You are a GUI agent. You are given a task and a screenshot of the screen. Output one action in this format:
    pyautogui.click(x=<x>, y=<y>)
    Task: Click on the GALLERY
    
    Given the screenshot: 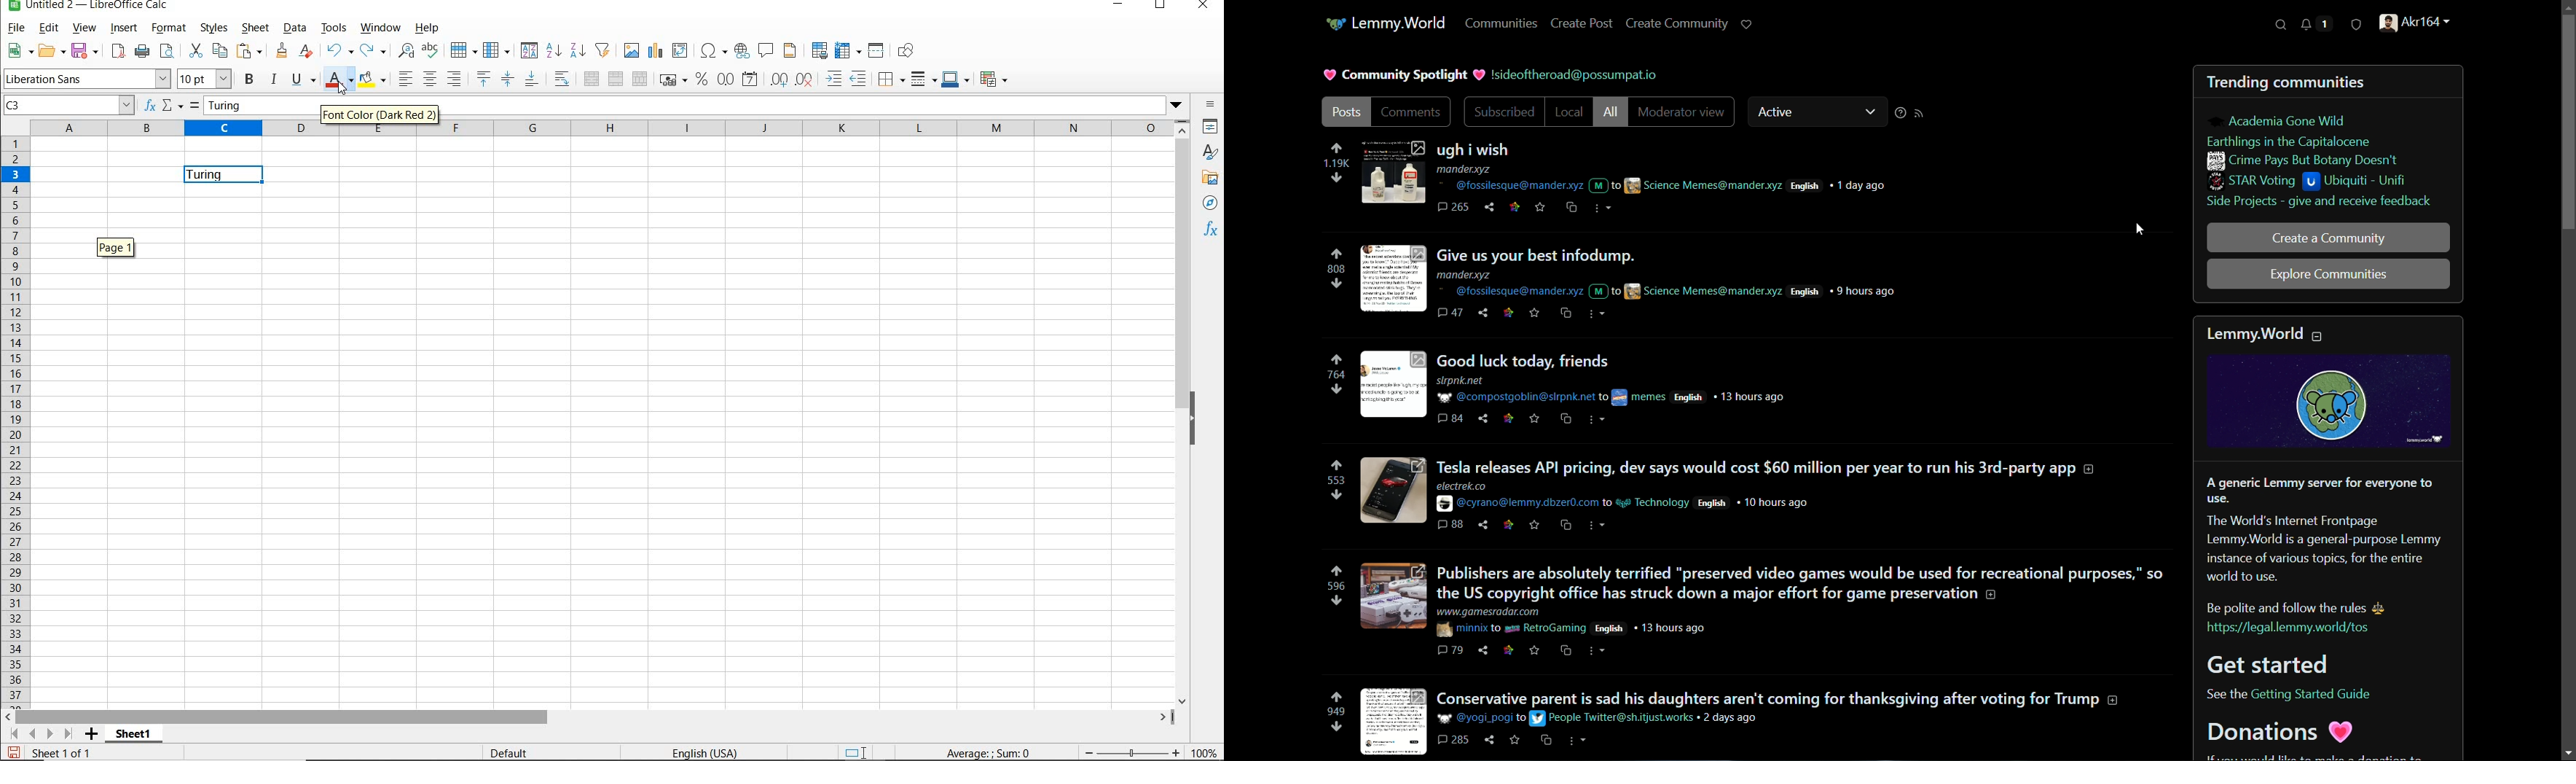 What is the action you would take?
    pyautogui.click(x=1212, y=179)
    